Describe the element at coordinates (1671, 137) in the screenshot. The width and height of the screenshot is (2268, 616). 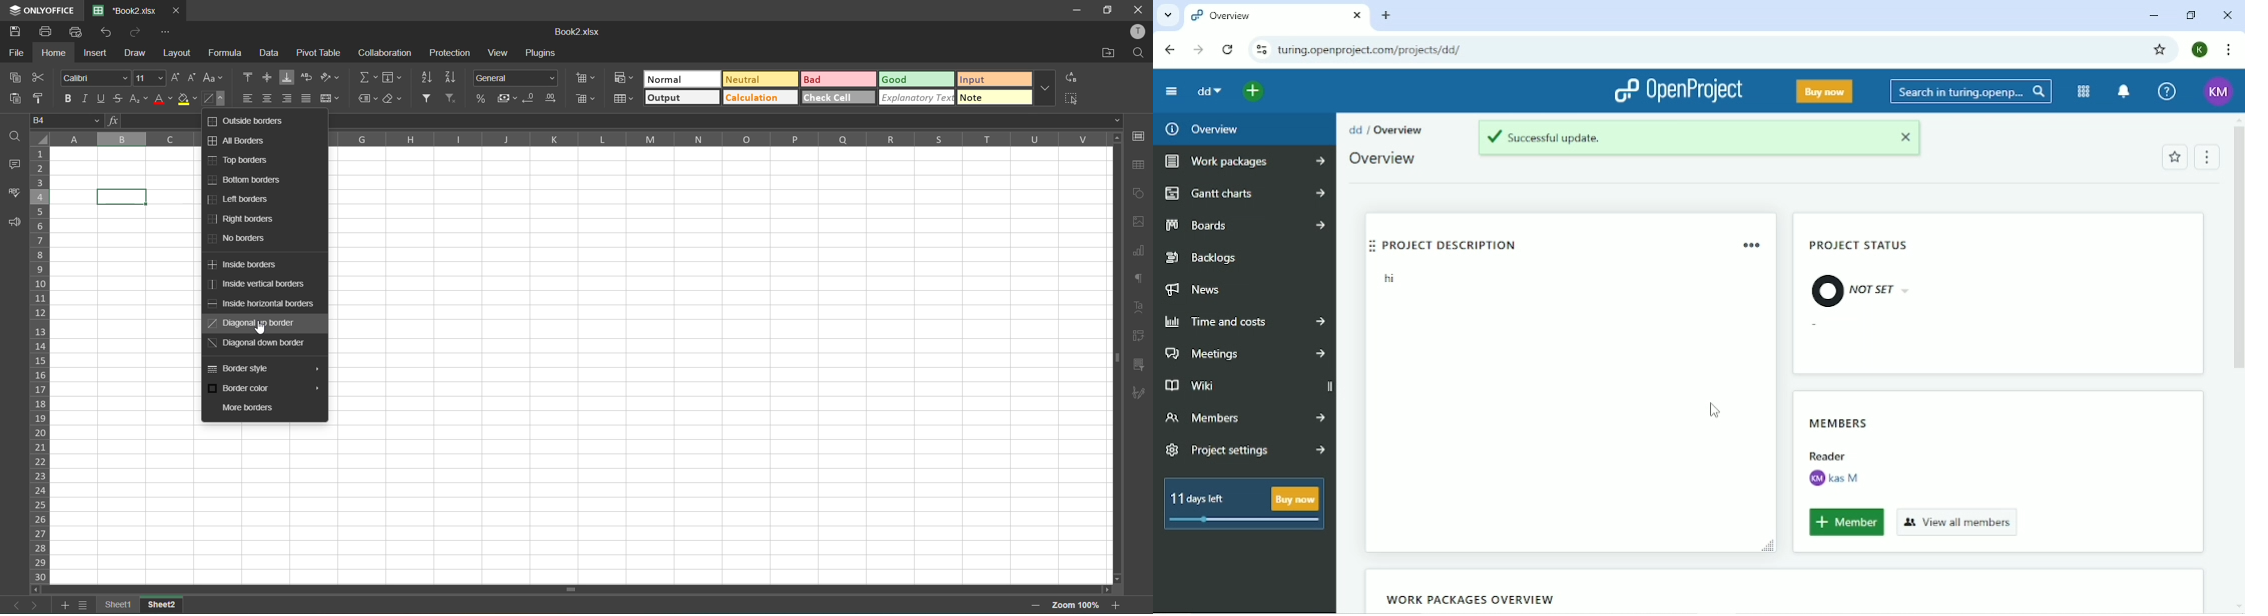
I see `Successful update.` at that location.